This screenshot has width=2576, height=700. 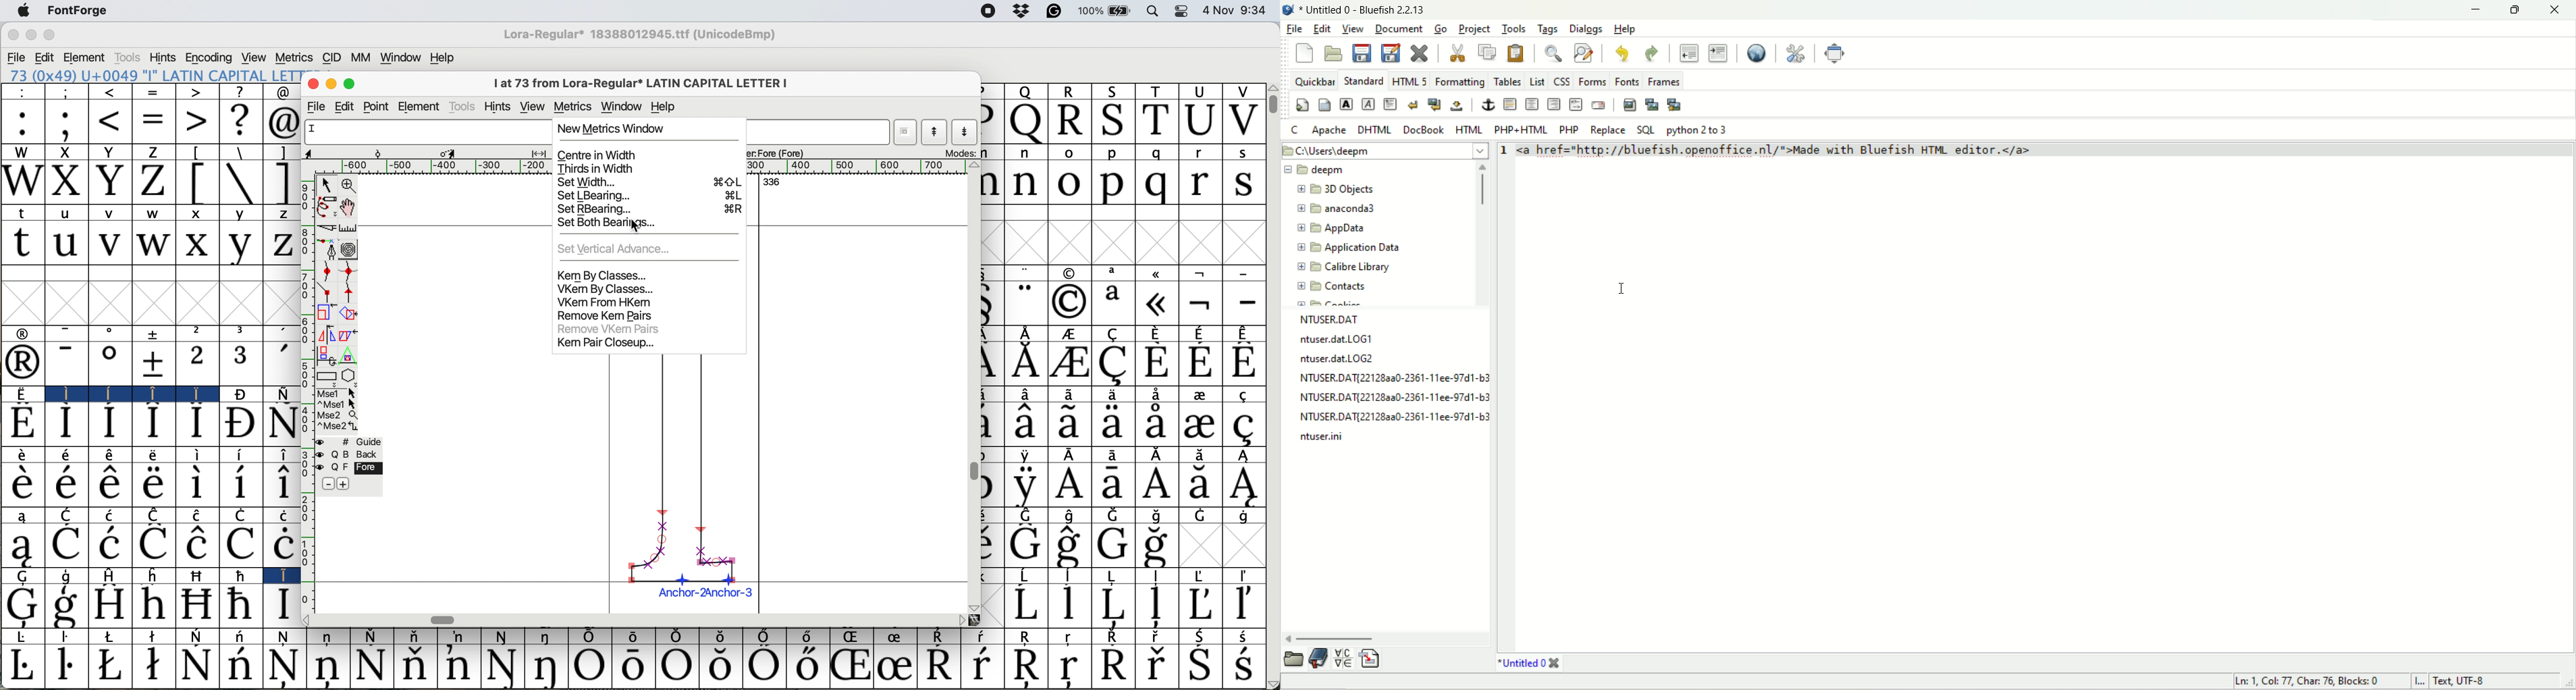 I want to click on add, so click(x=345, y=483).